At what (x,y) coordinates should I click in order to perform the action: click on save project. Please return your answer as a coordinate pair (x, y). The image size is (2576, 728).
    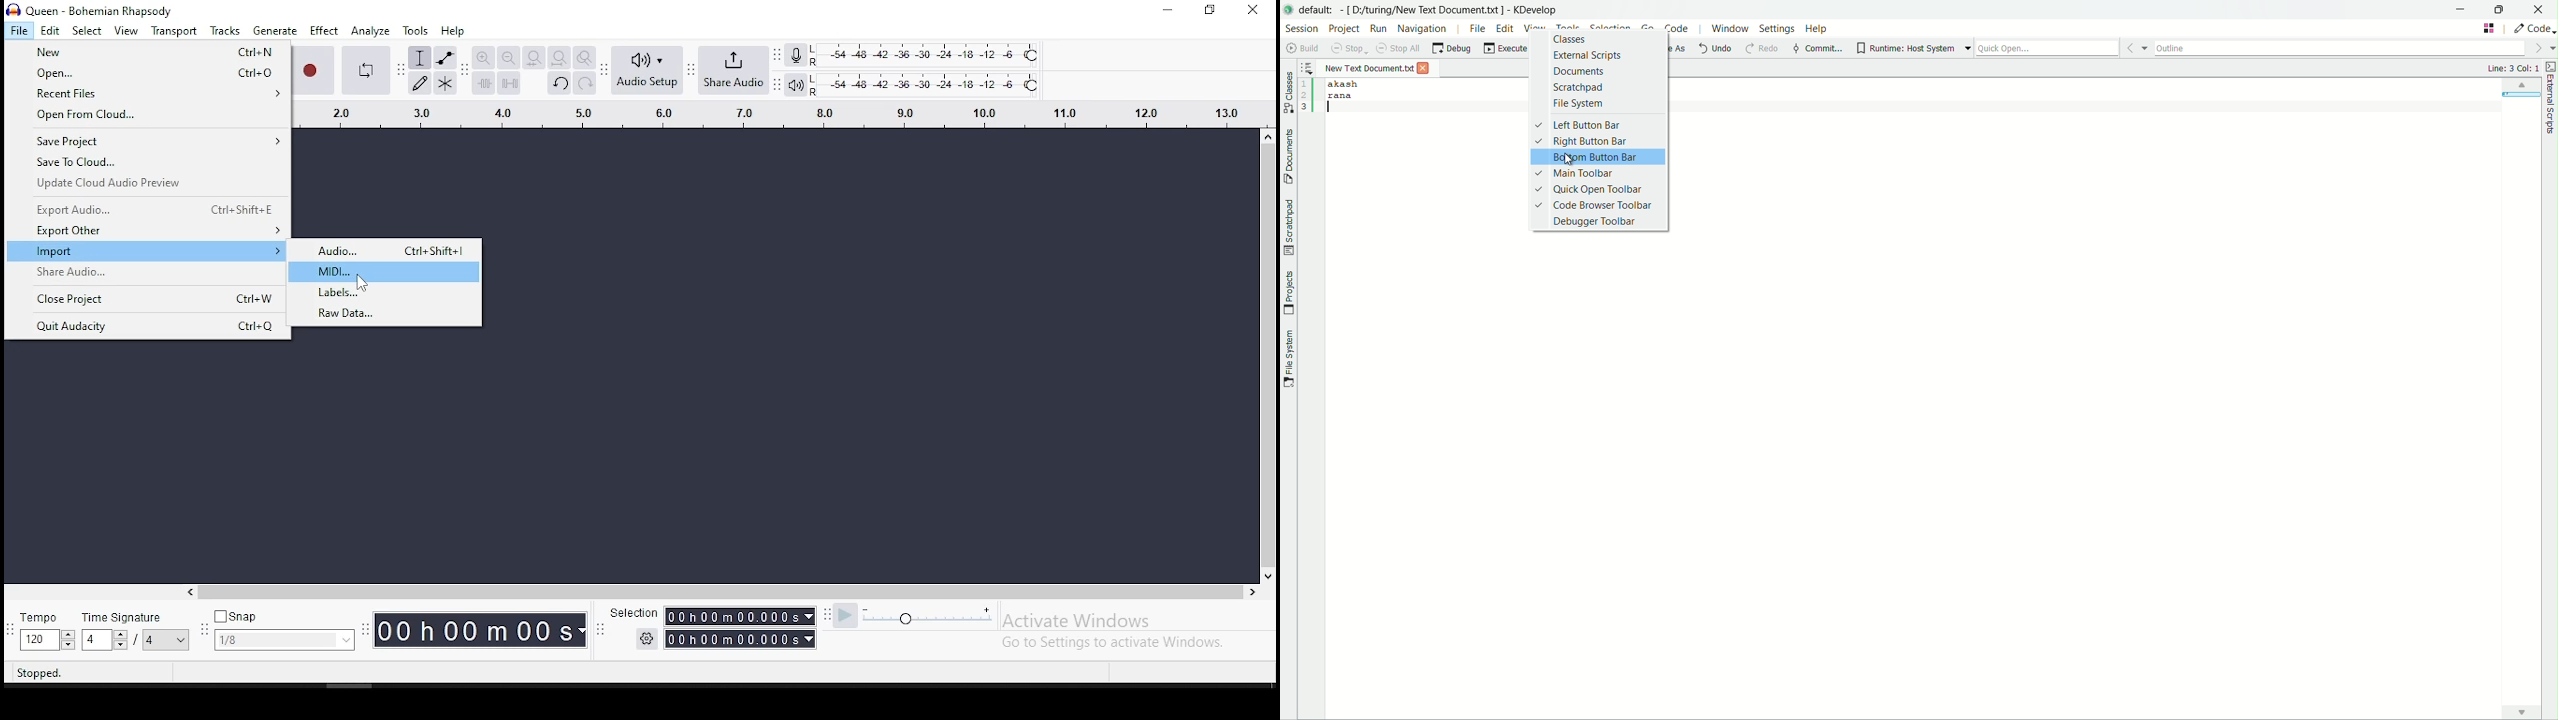
    Looking at the image, I should click on (146, 142).